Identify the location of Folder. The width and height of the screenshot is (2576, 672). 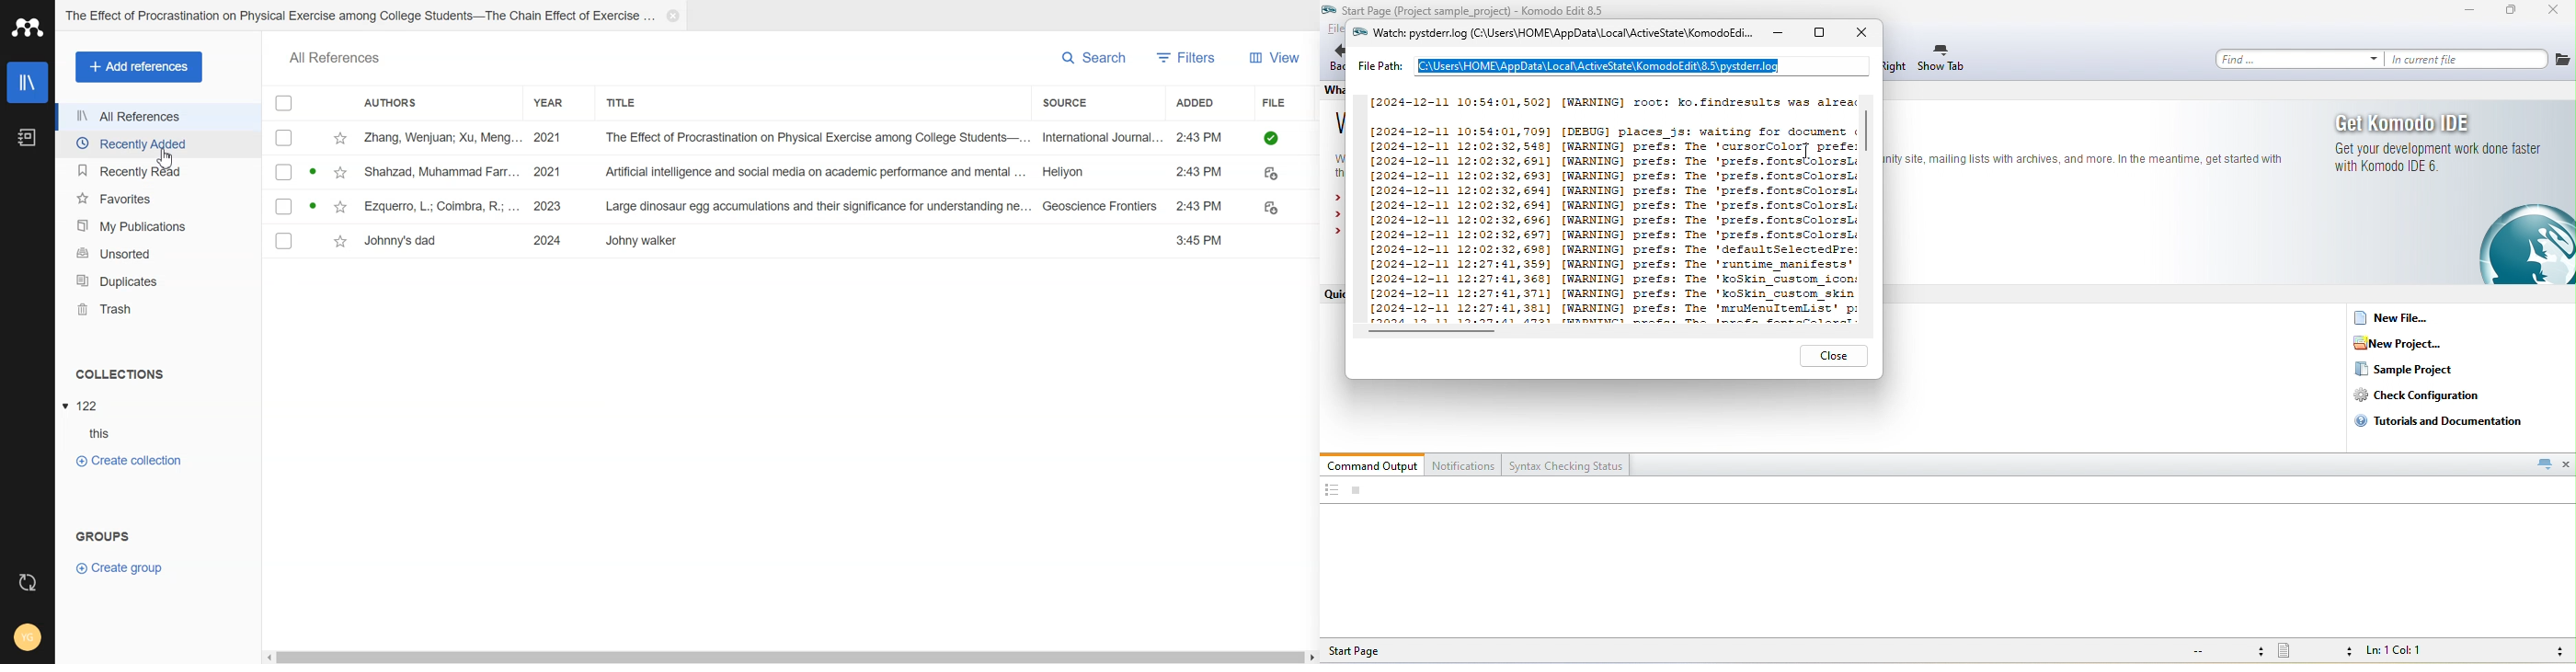
(85, 406).